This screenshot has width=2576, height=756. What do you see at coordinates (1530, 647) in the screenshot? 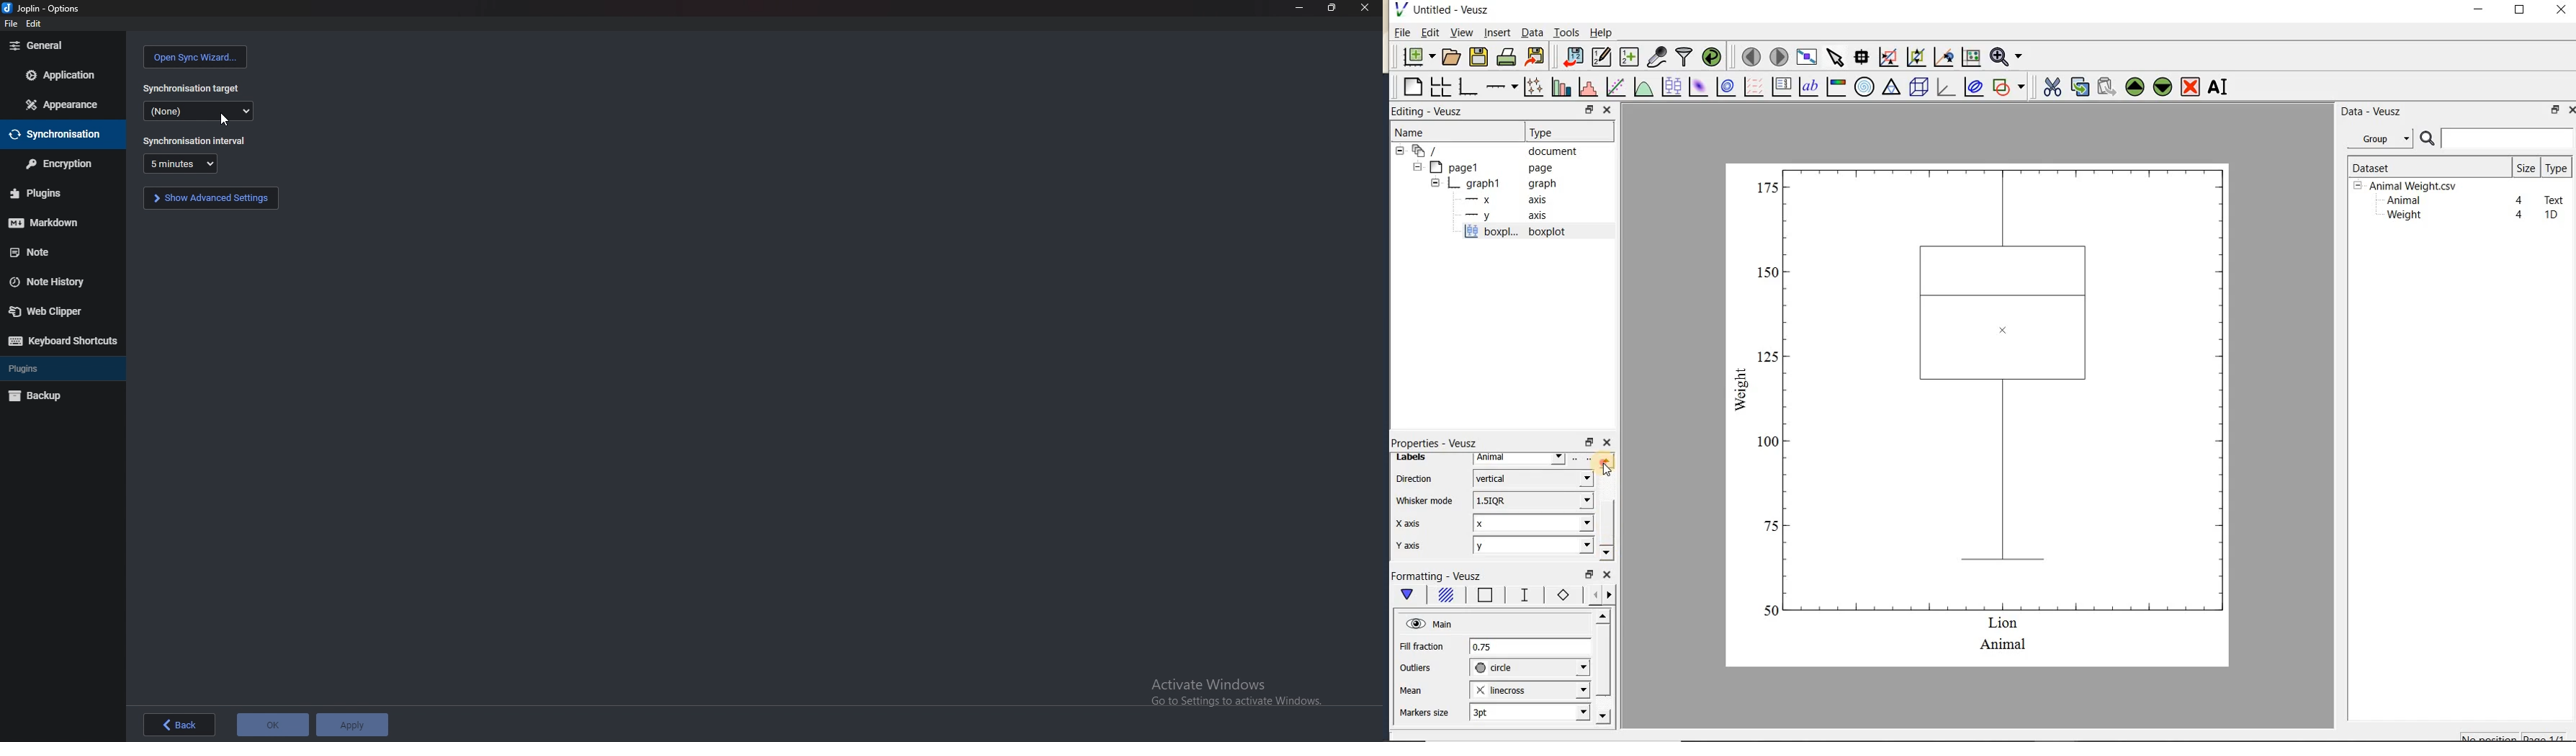
I see `0.75` at bounding box center [1530, 647].